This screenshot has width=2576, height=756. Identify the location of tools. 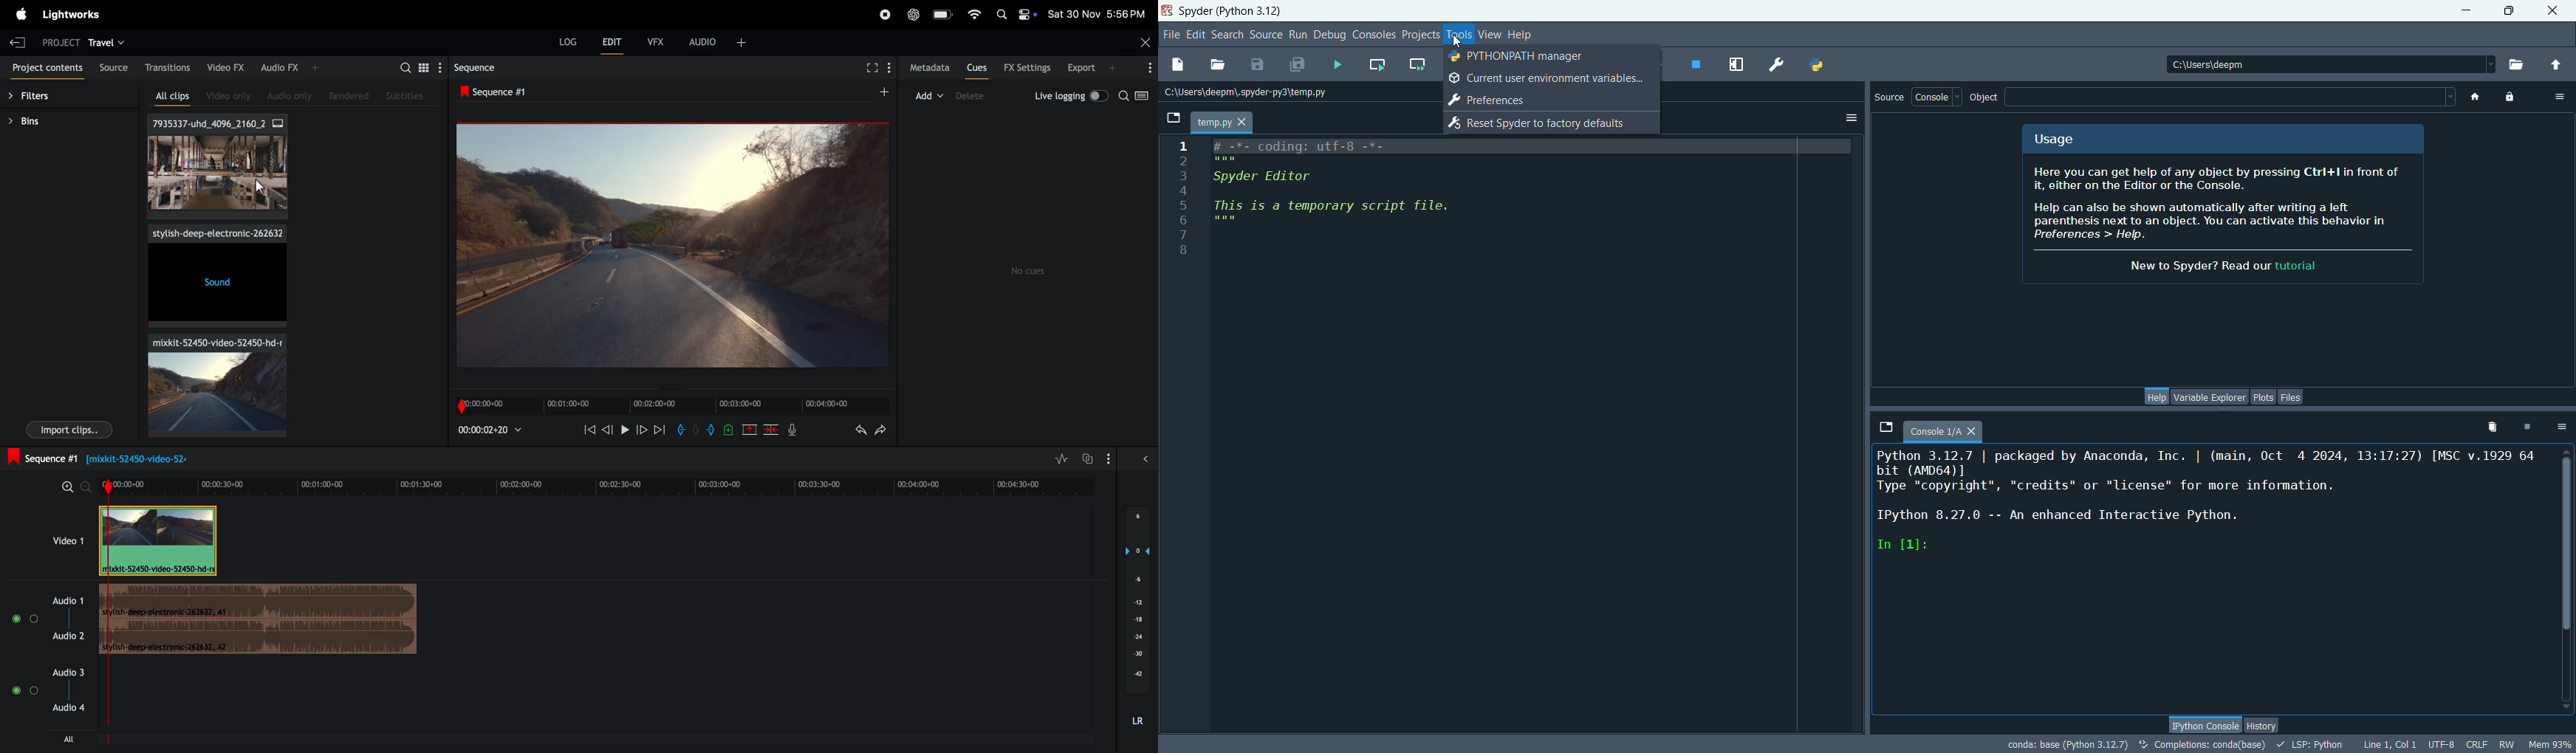
(1456, 35).